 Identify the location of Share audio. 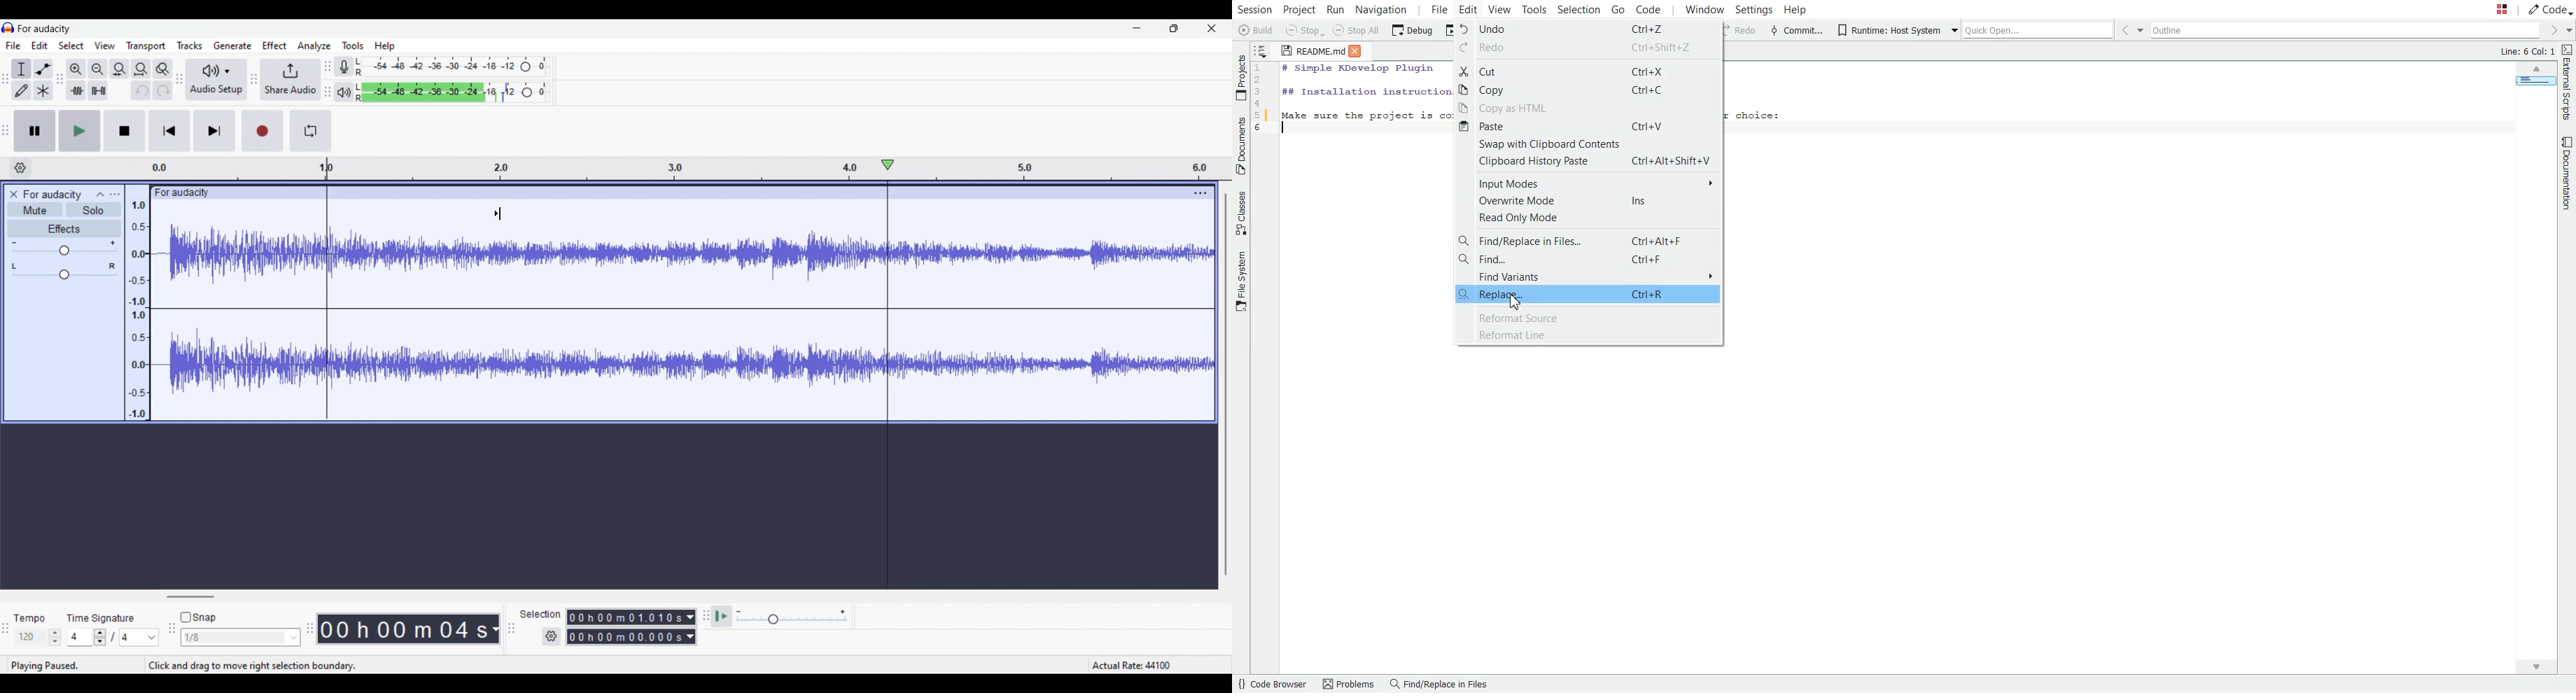
(289, 80).